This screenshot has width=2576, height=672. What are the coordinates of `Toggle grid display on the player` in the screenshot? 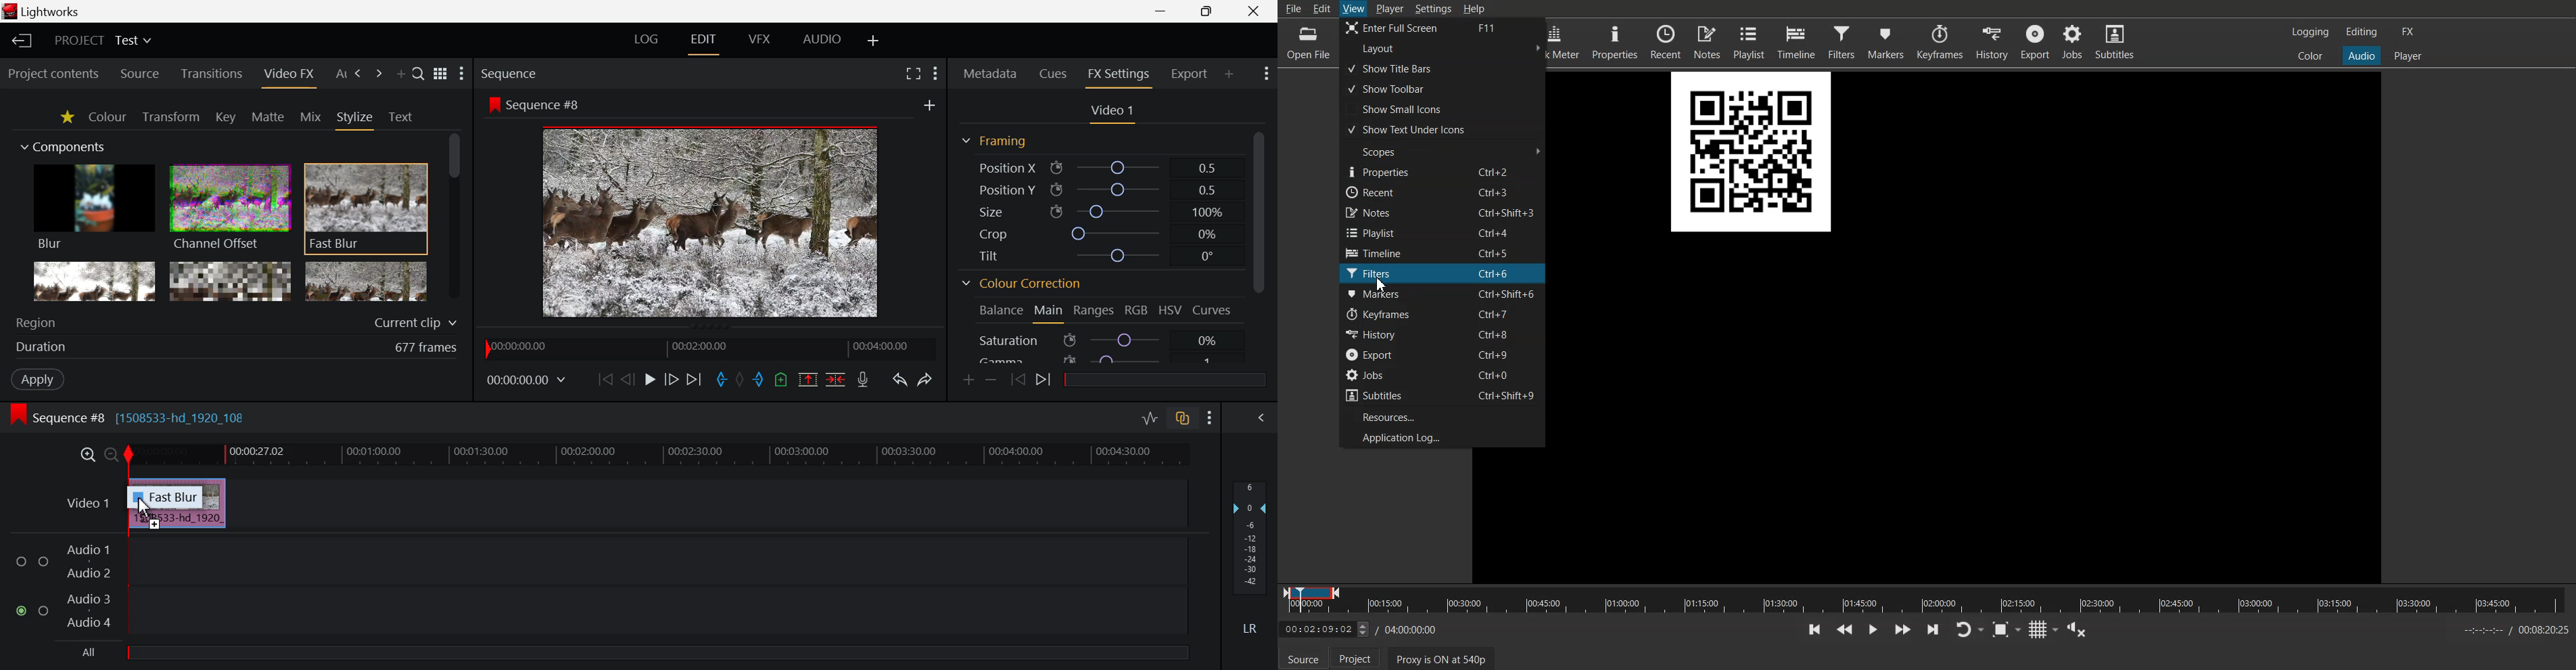 It's located at (2044, 629).